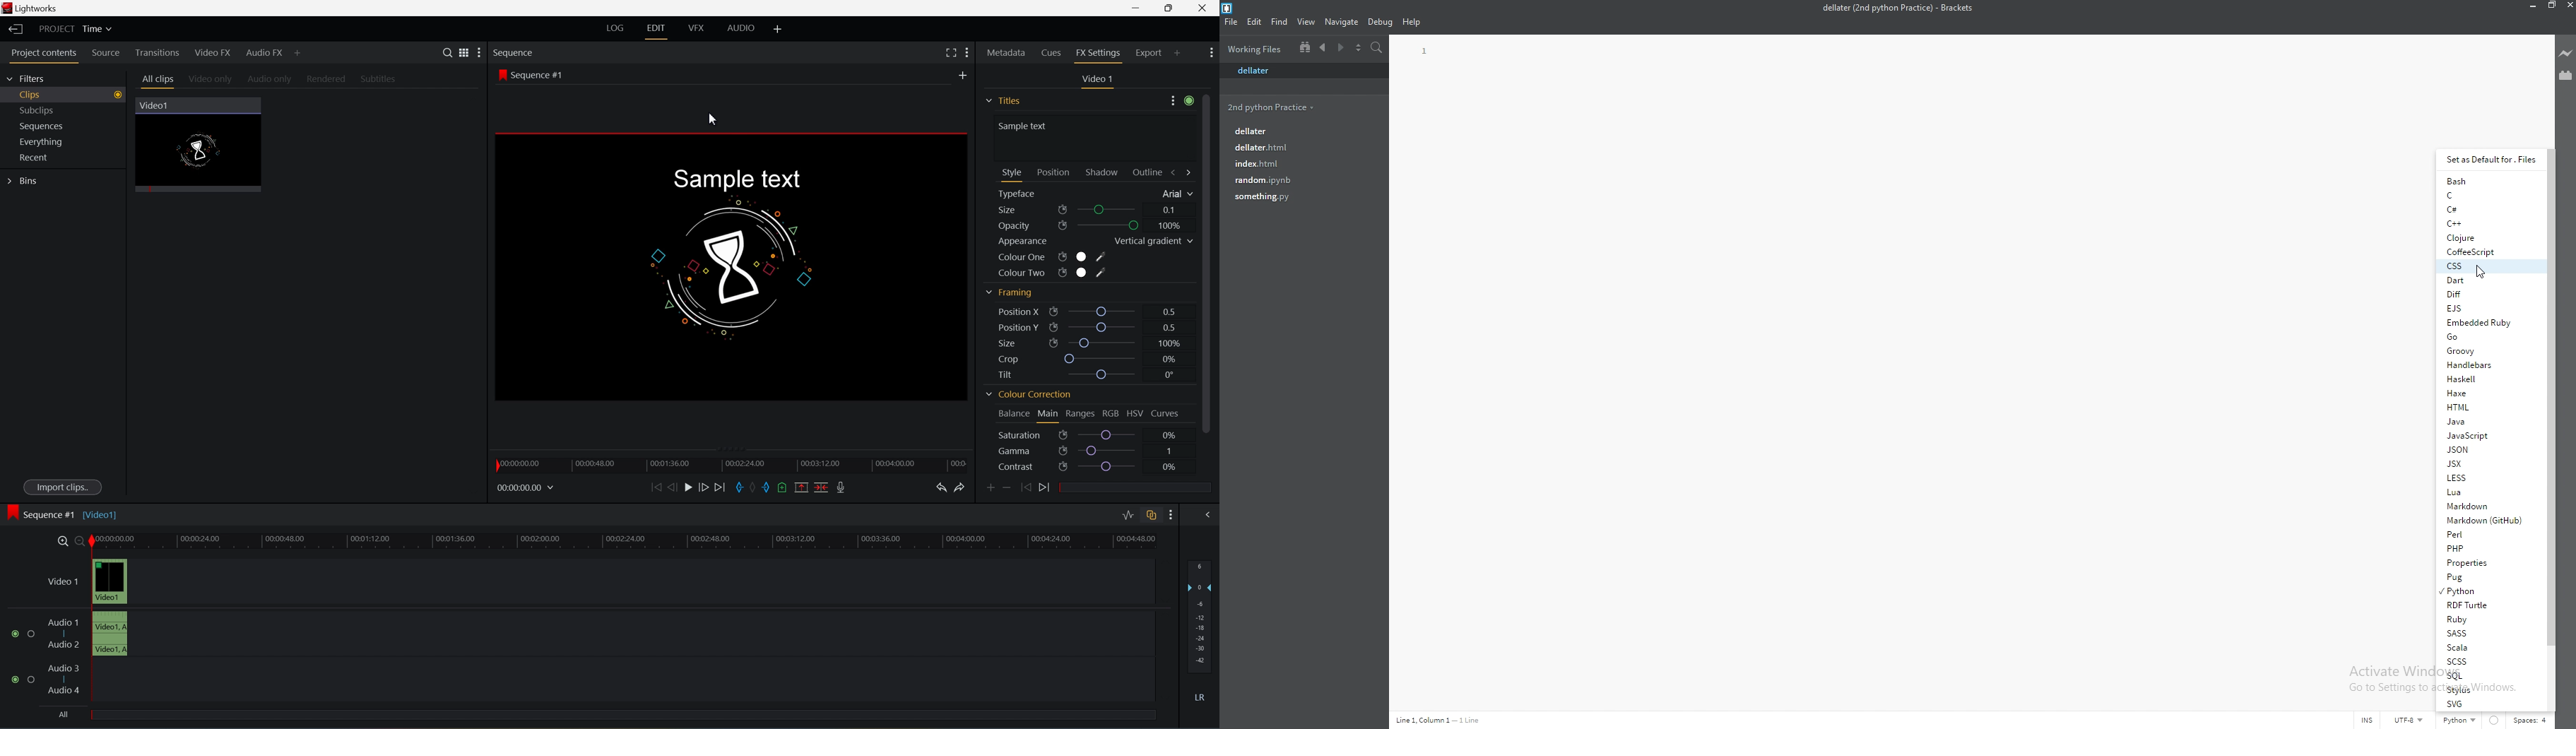 This screenshot has height=756, width=2576. What do you see at coordinates (966, 73) in the screenshot?
I see `add` at bounding box center [966, 73].